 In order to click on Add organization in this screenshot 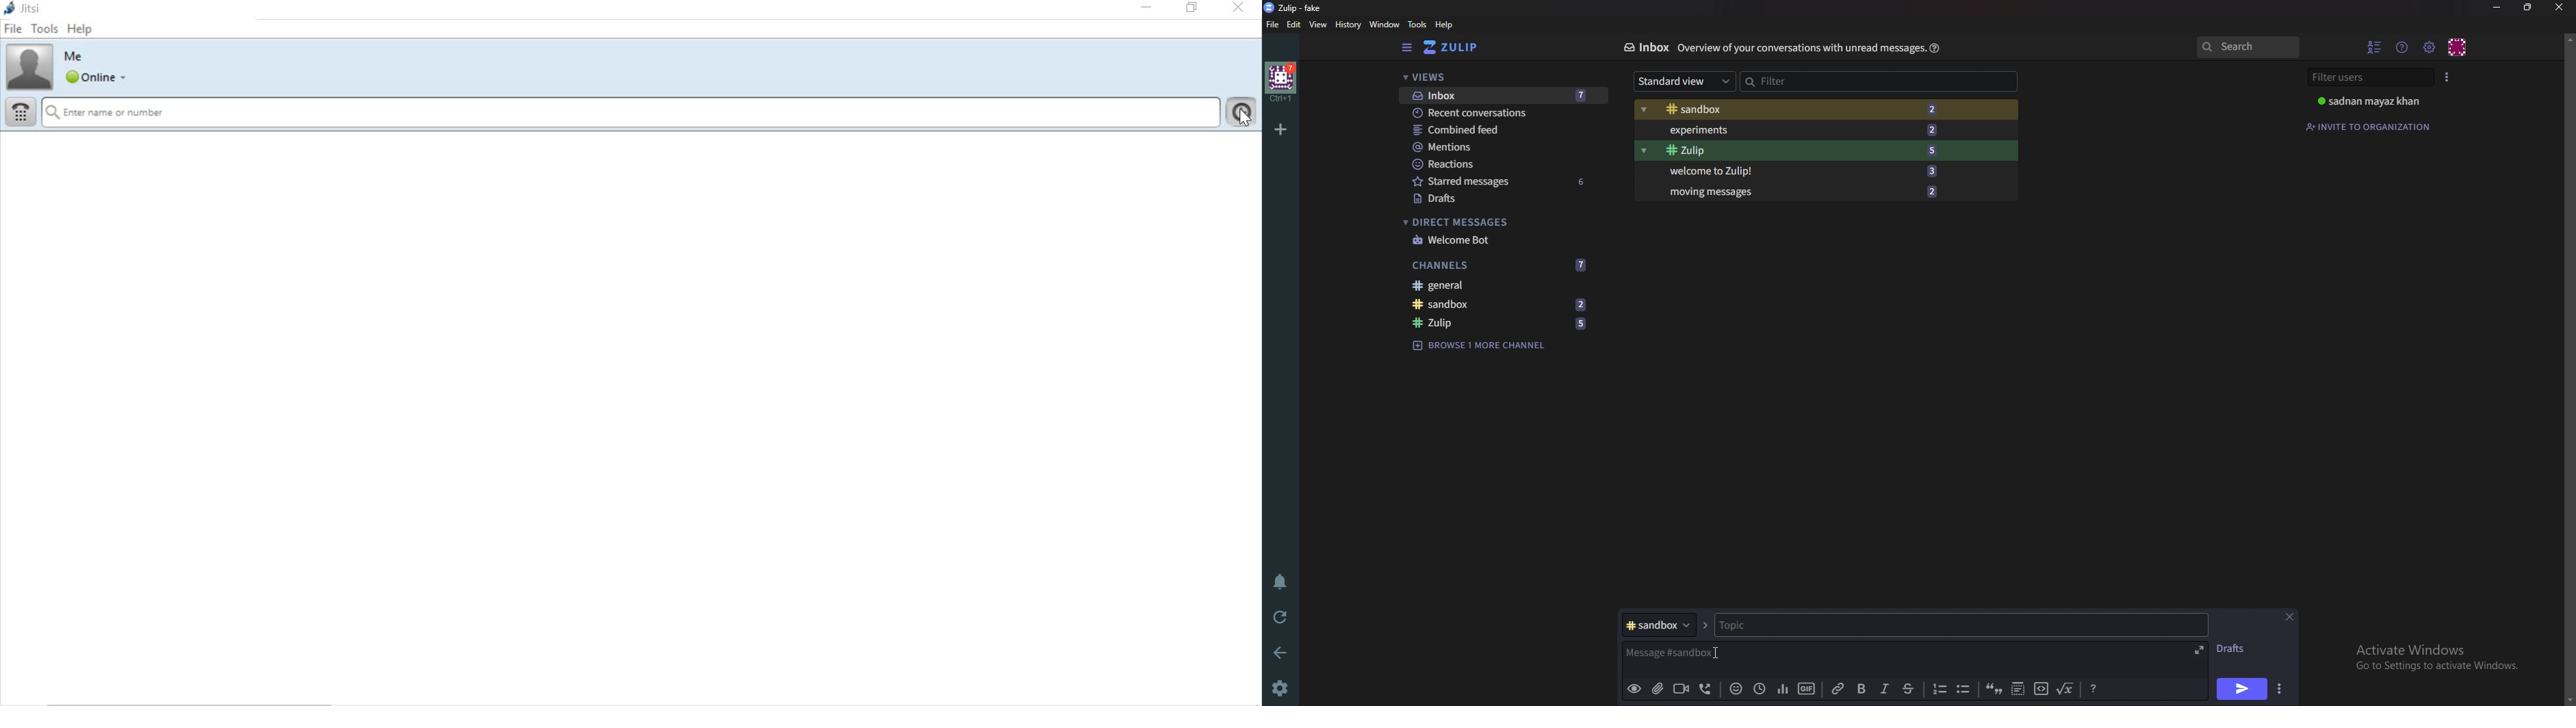, I will do `click(1282, 127)`.